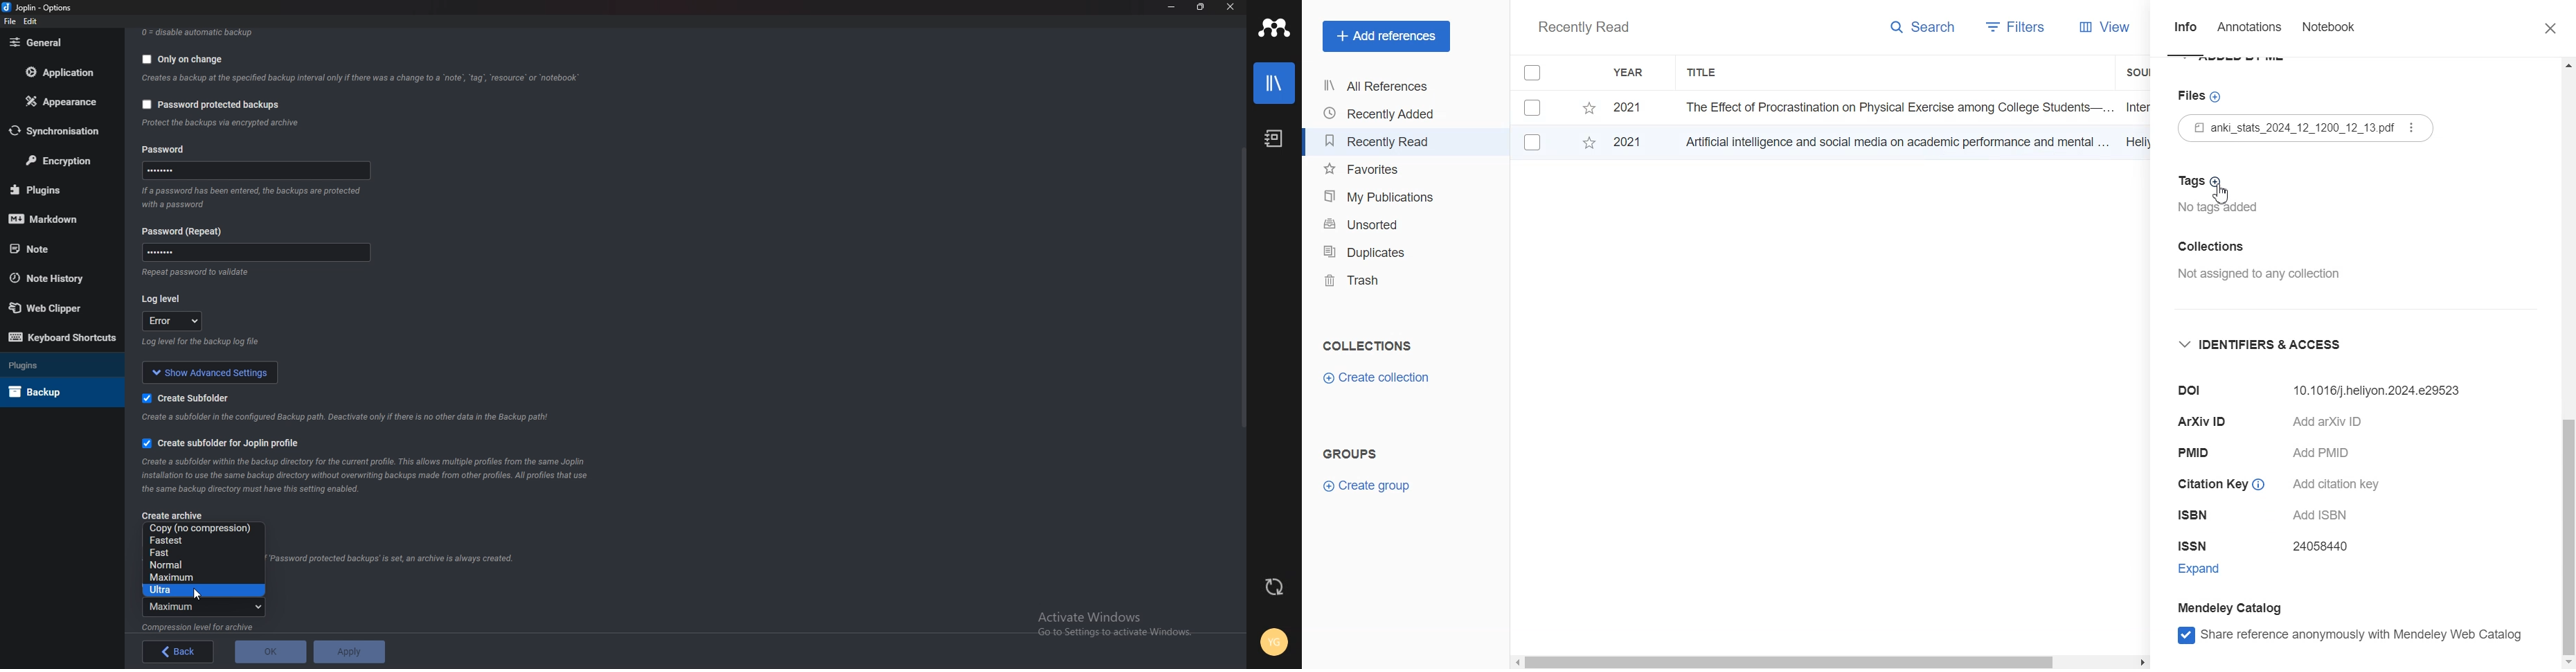 This screenshot has width=2576, height=672. I want to click on ArXiv ID Add arXiv ID, so click(2290, 425).